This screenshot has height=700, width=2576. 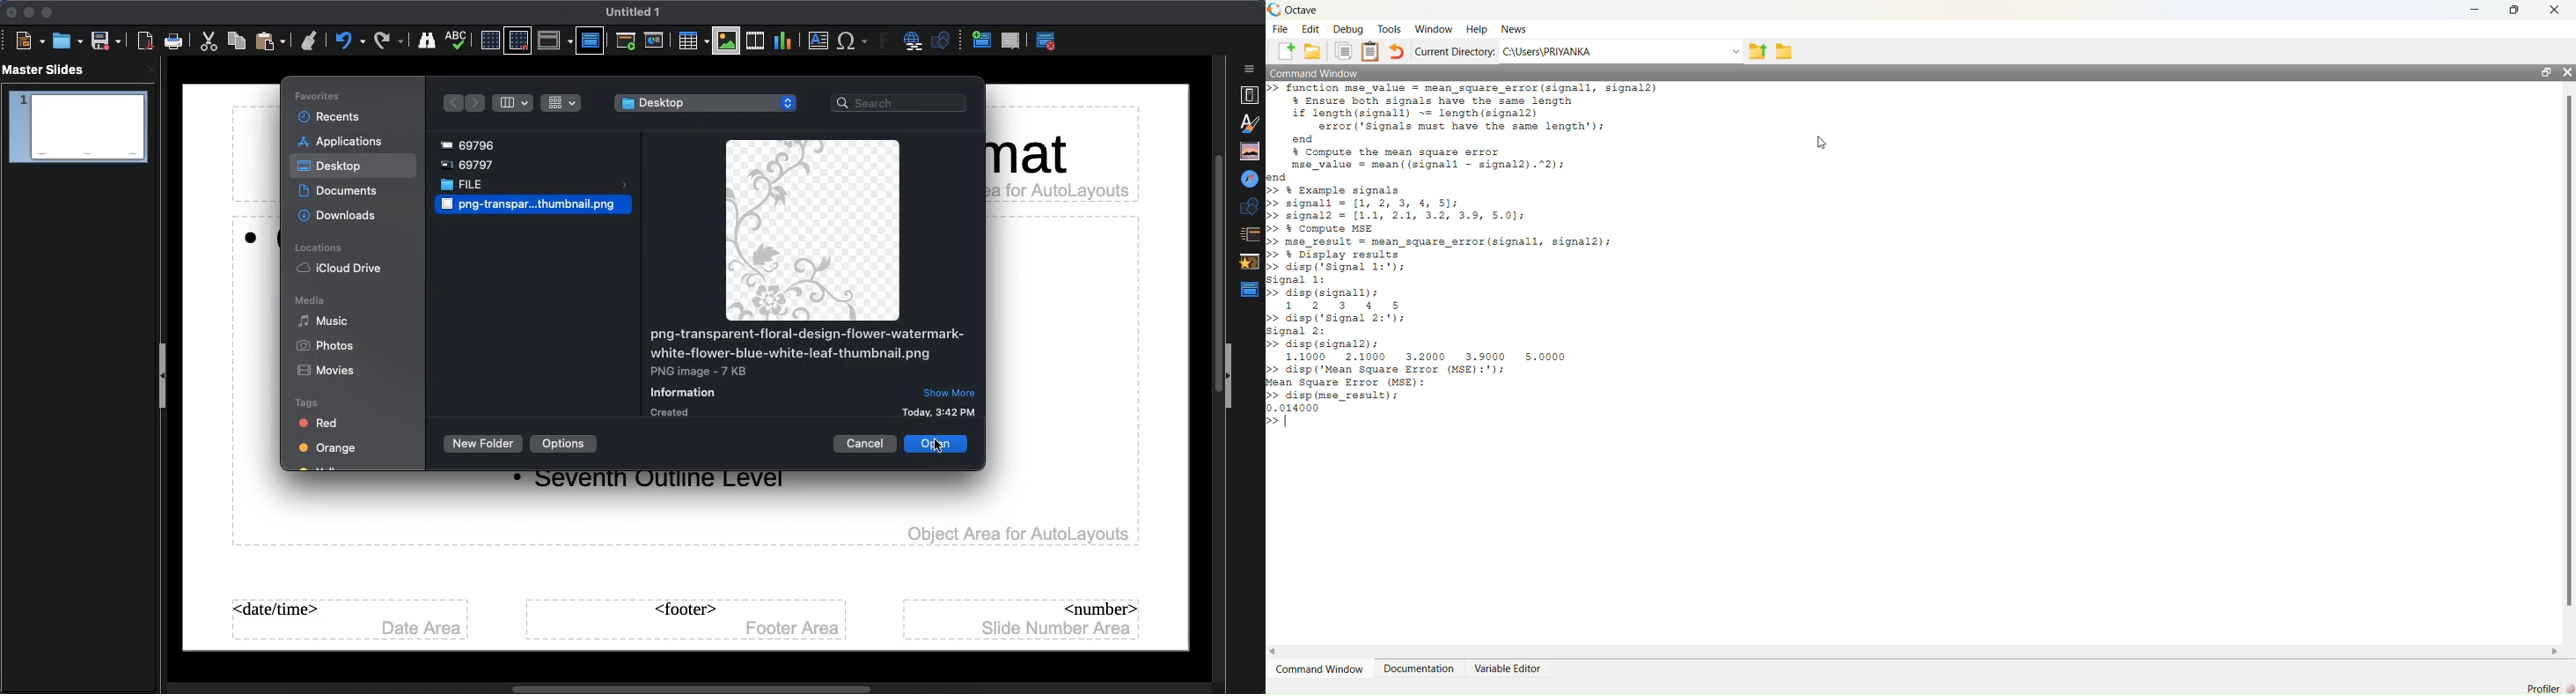 What do you see at coordinates (308, 403) in the screenshot?
I see `Tags` at bounding box center [308, 403].